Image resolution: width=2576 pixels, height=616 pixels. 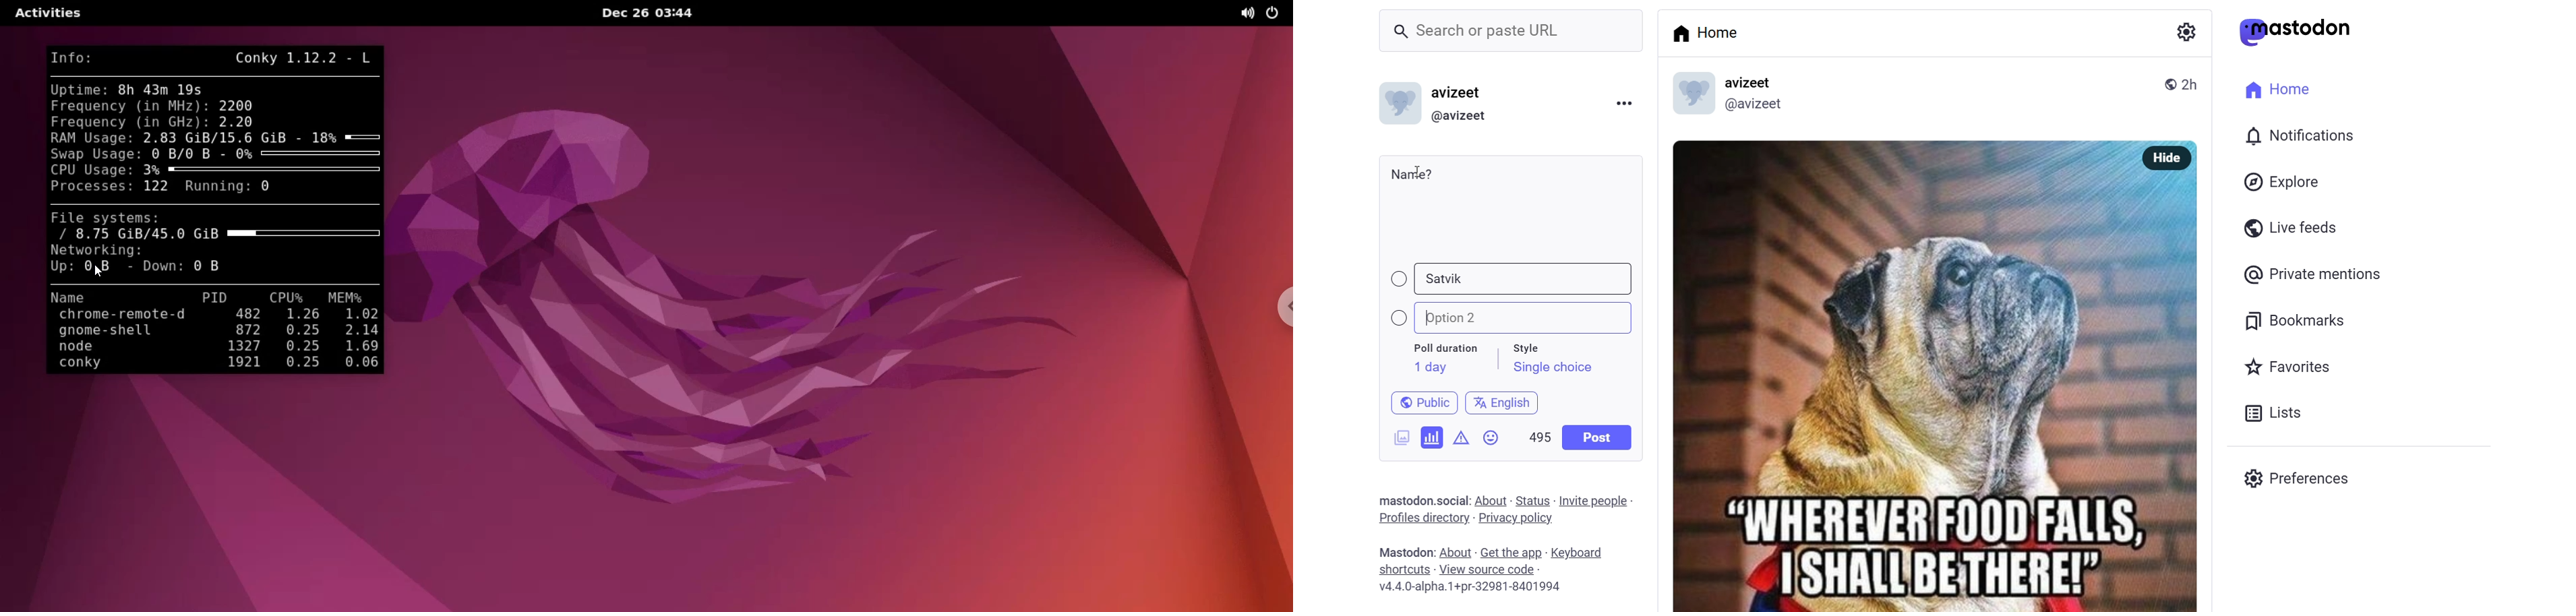 What do you see at coordinates (1598, 437) in the screenshot?
I see `post` at bounding box center [1598, 437].